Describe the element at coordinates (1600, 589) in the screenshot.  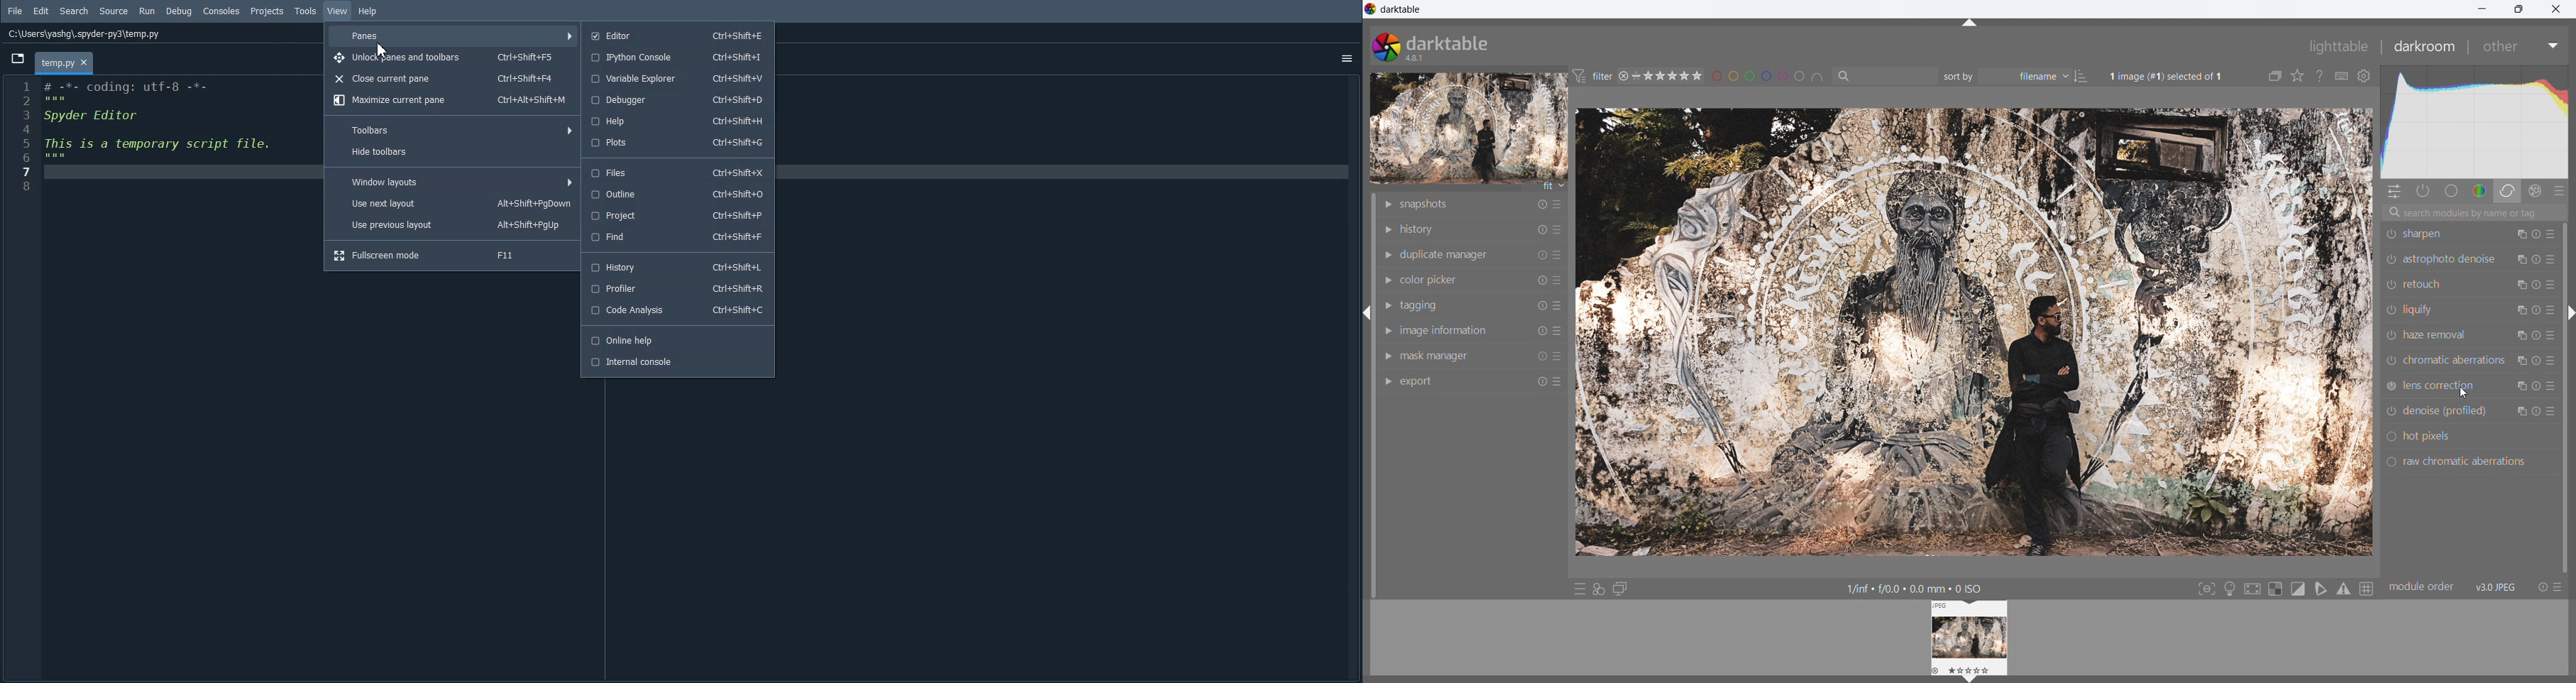
I see `quick access for applying styles` at that location.